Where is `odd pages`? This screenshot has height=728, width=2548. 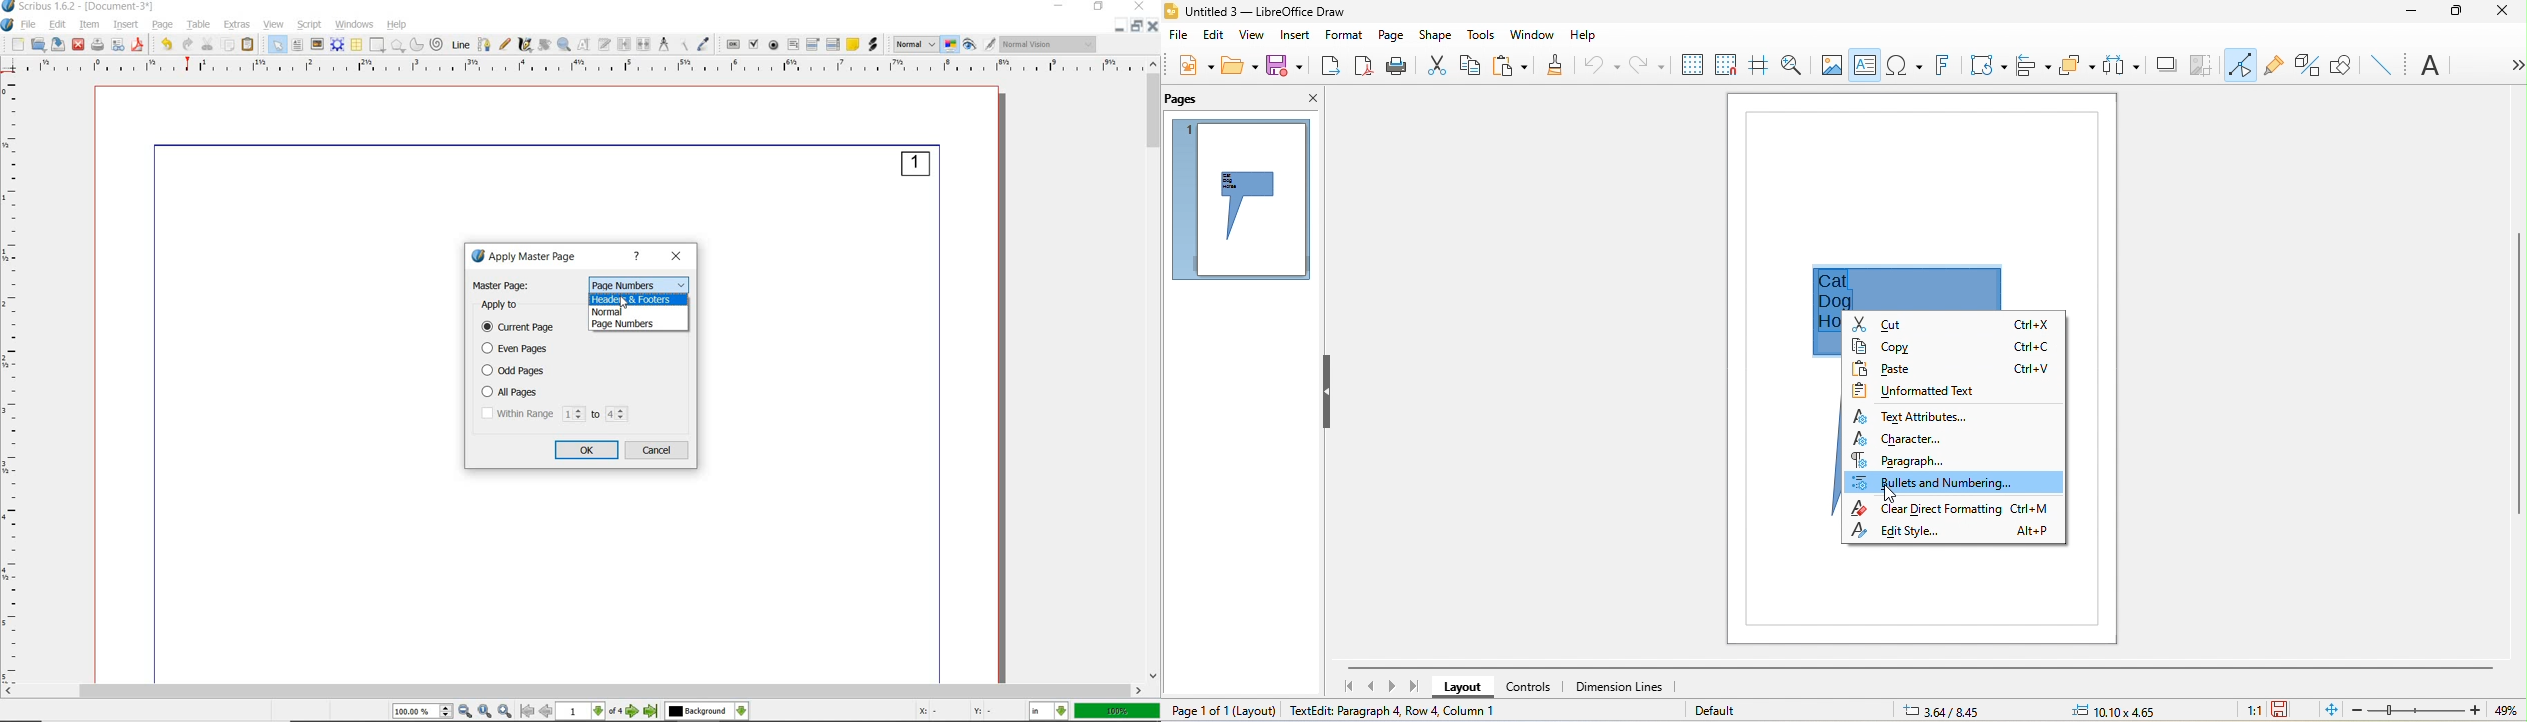
odd pages is located at coordinates (519, 371).